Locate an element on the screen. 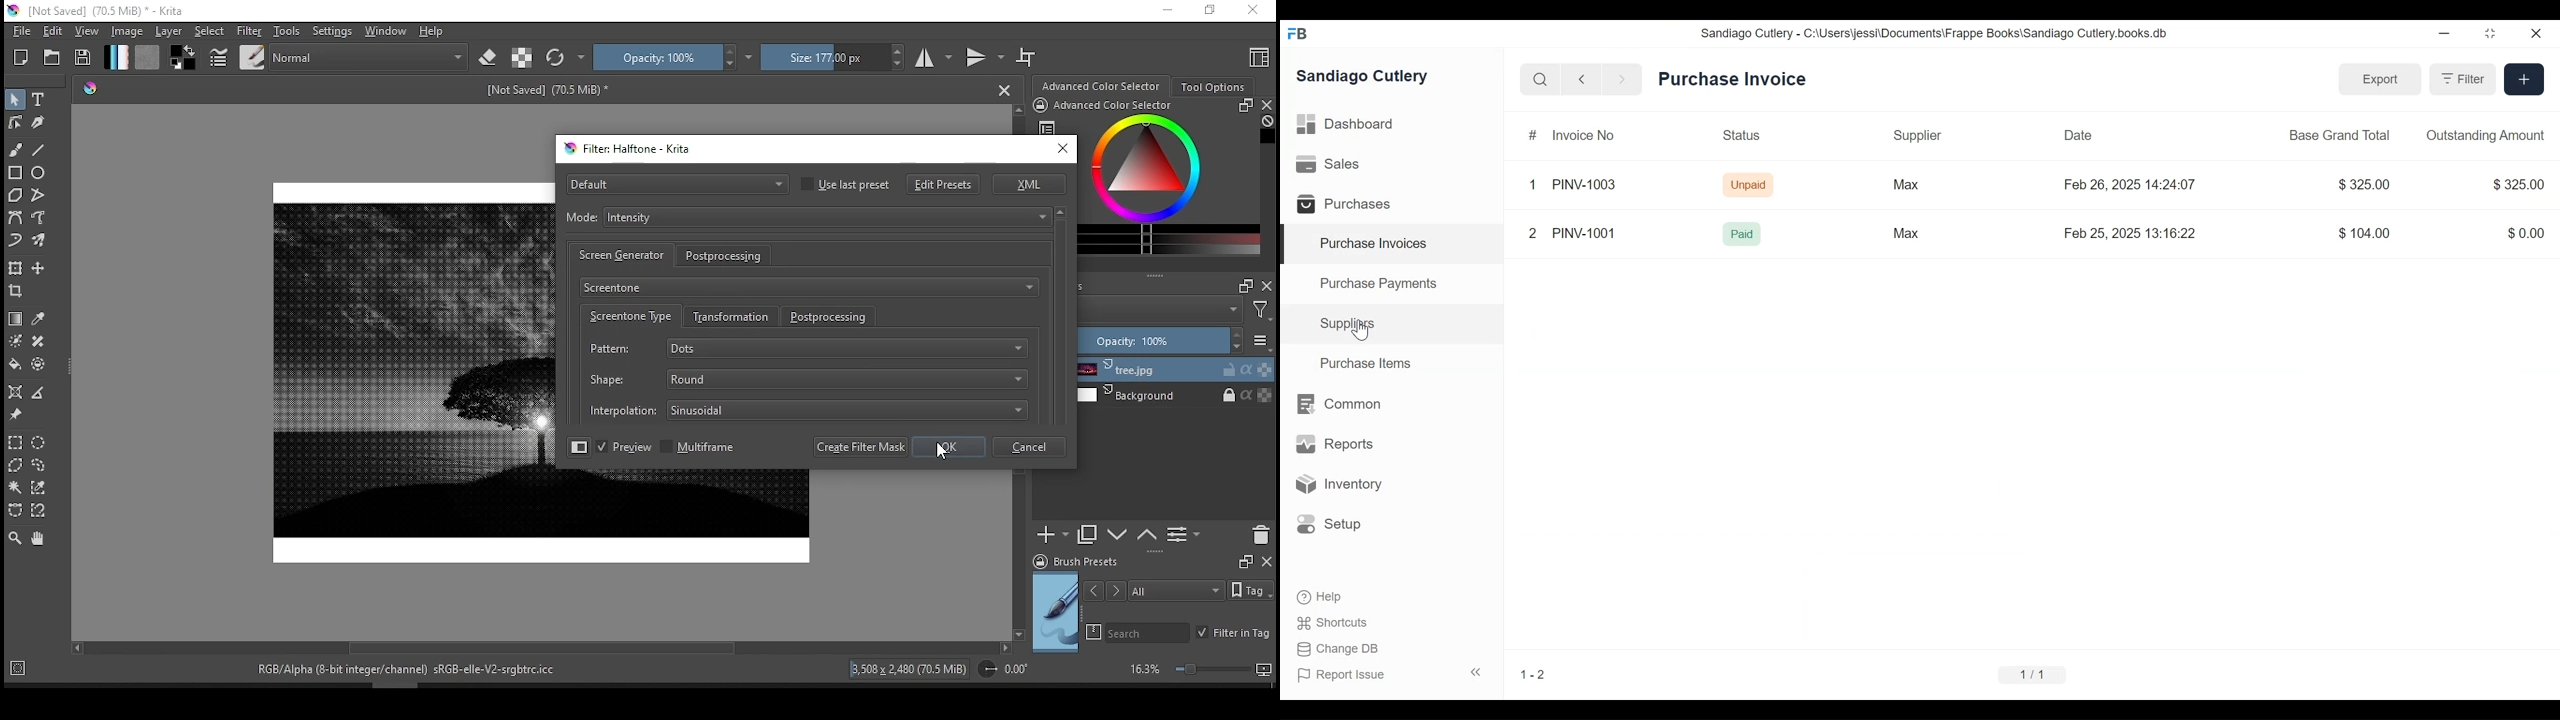  Filter is located at coordinates (2463, 79).